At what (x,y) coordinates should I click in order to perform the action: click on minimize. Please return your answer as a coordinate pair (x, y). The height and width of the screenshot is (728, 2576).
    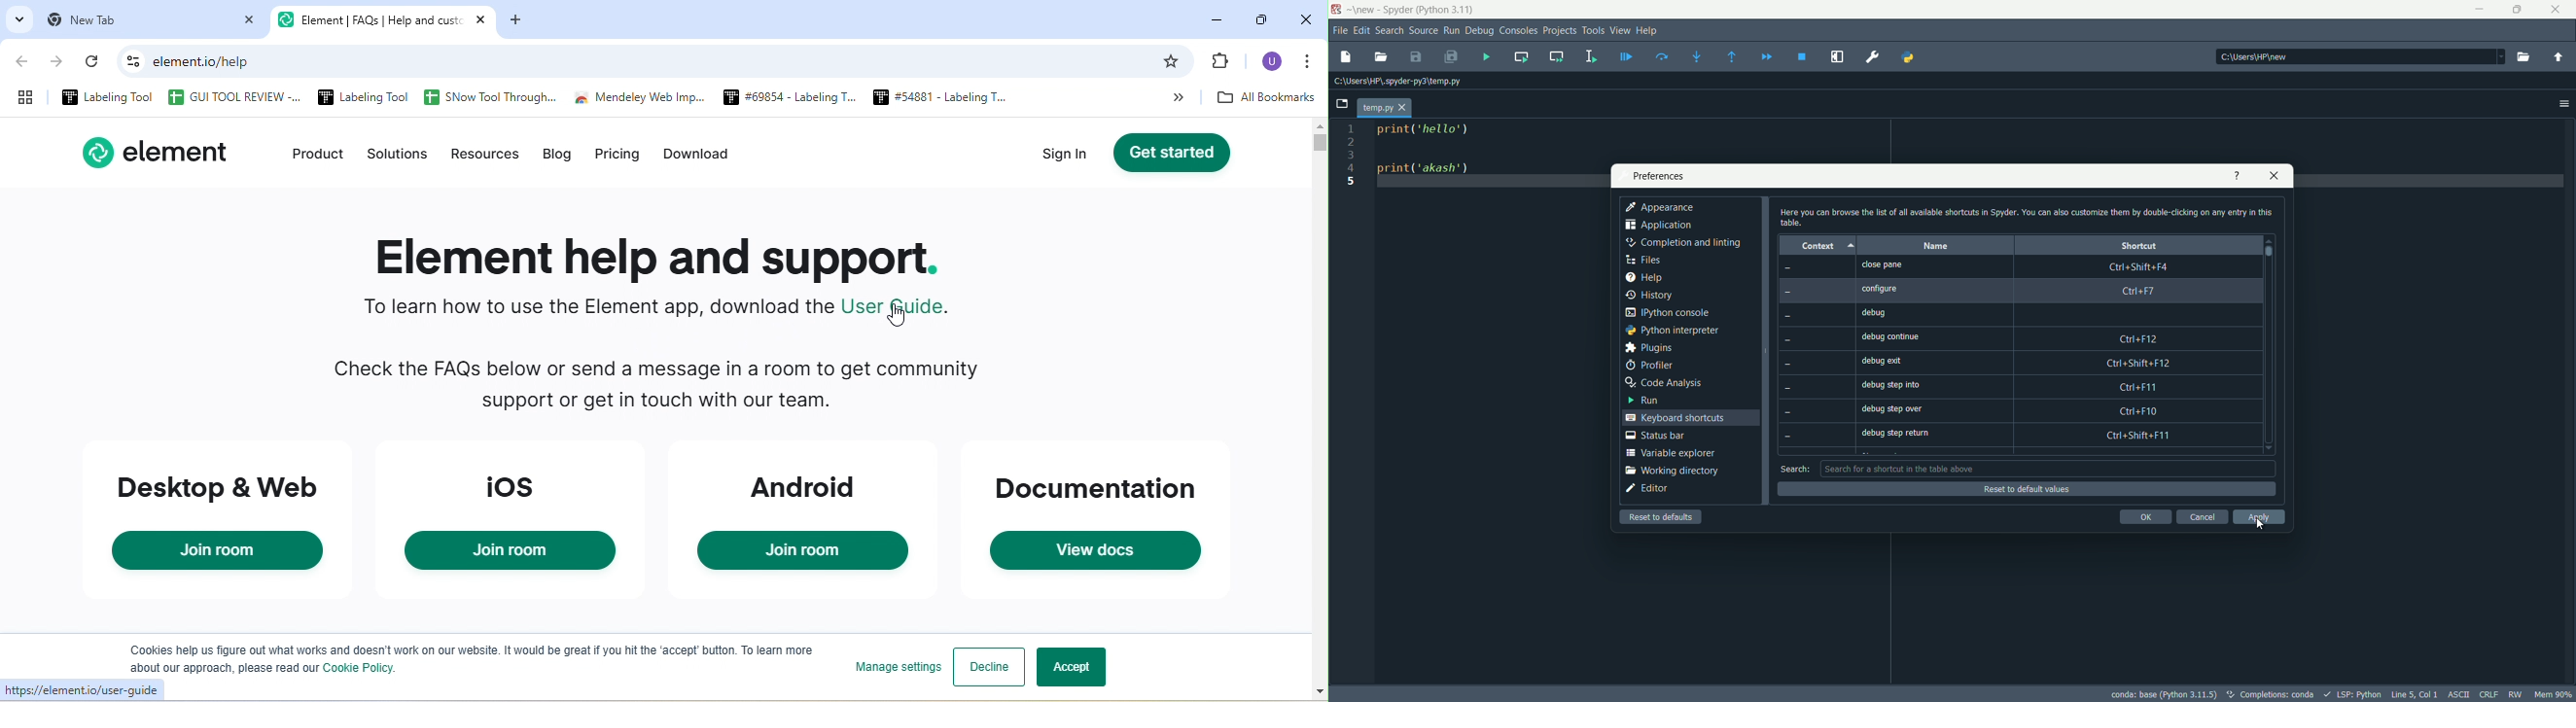
    Looking at the image, I should click on (1218, 16).